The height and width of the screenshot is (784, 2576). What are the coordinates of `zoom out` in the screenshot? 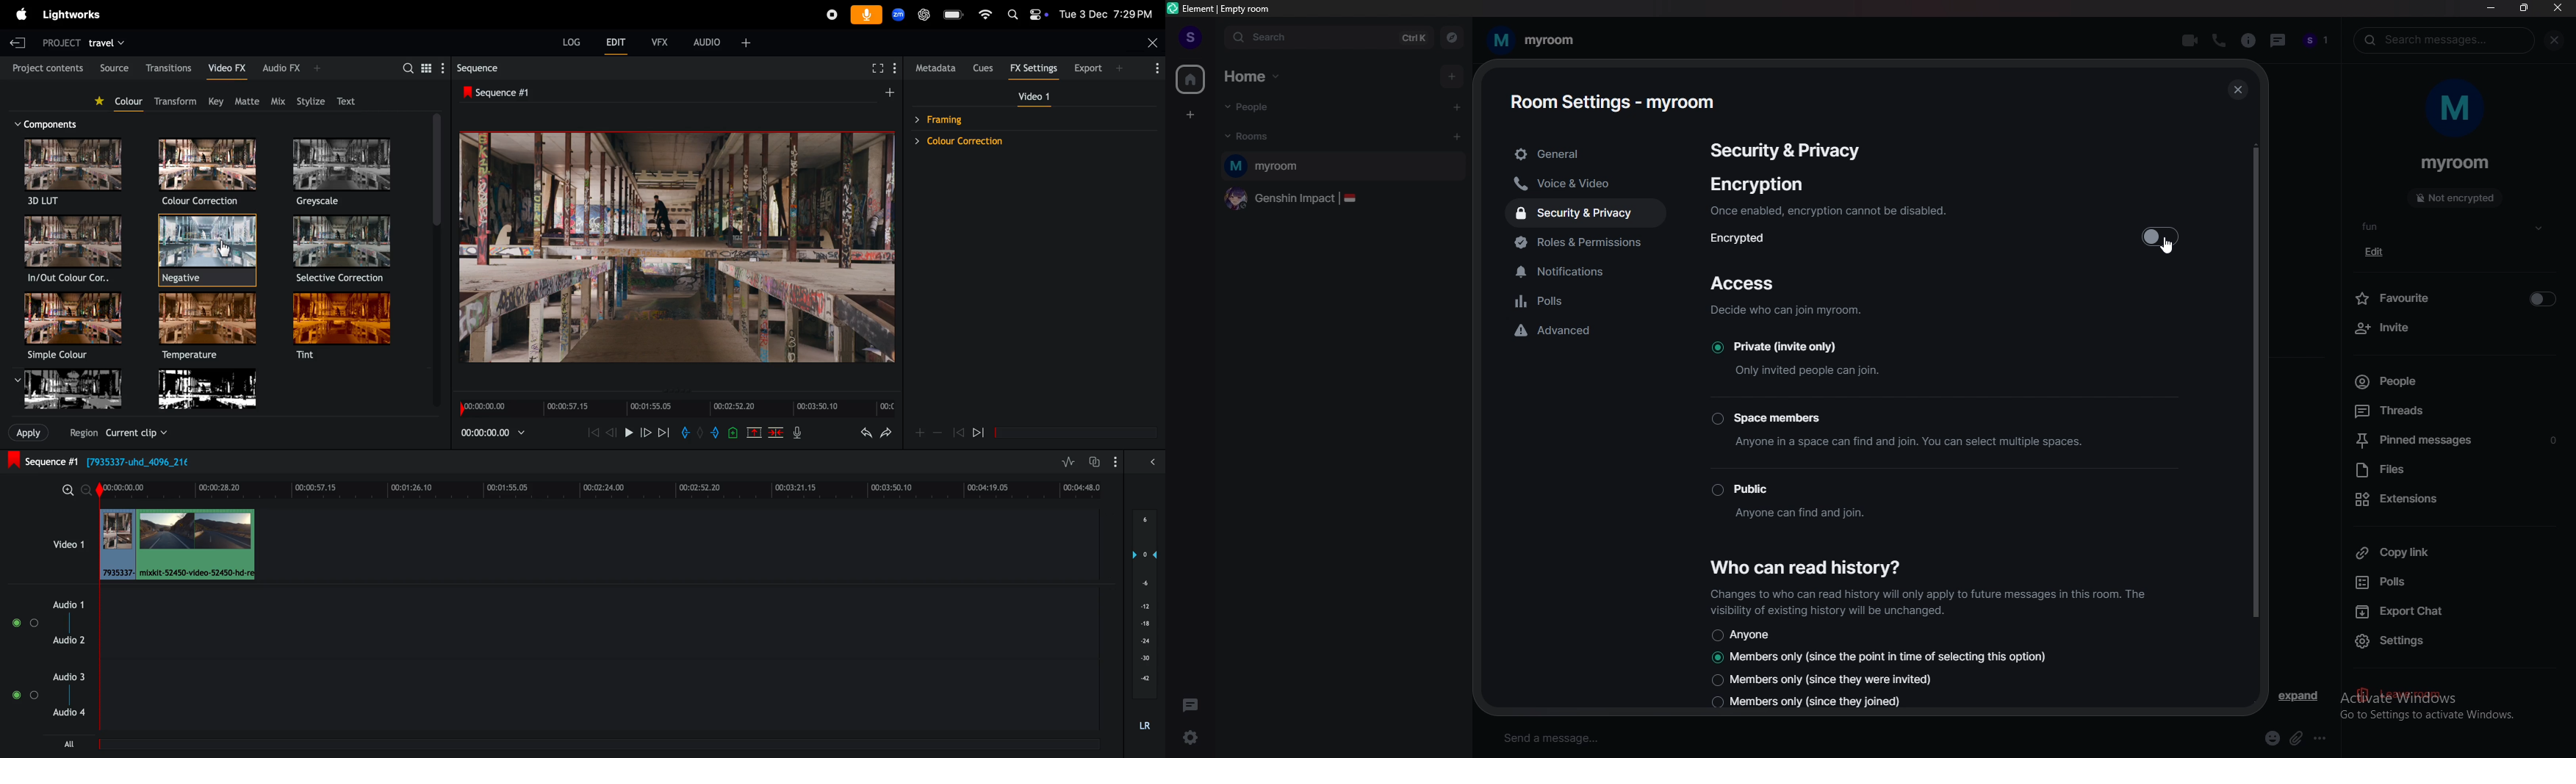 It's located at (68, 490).